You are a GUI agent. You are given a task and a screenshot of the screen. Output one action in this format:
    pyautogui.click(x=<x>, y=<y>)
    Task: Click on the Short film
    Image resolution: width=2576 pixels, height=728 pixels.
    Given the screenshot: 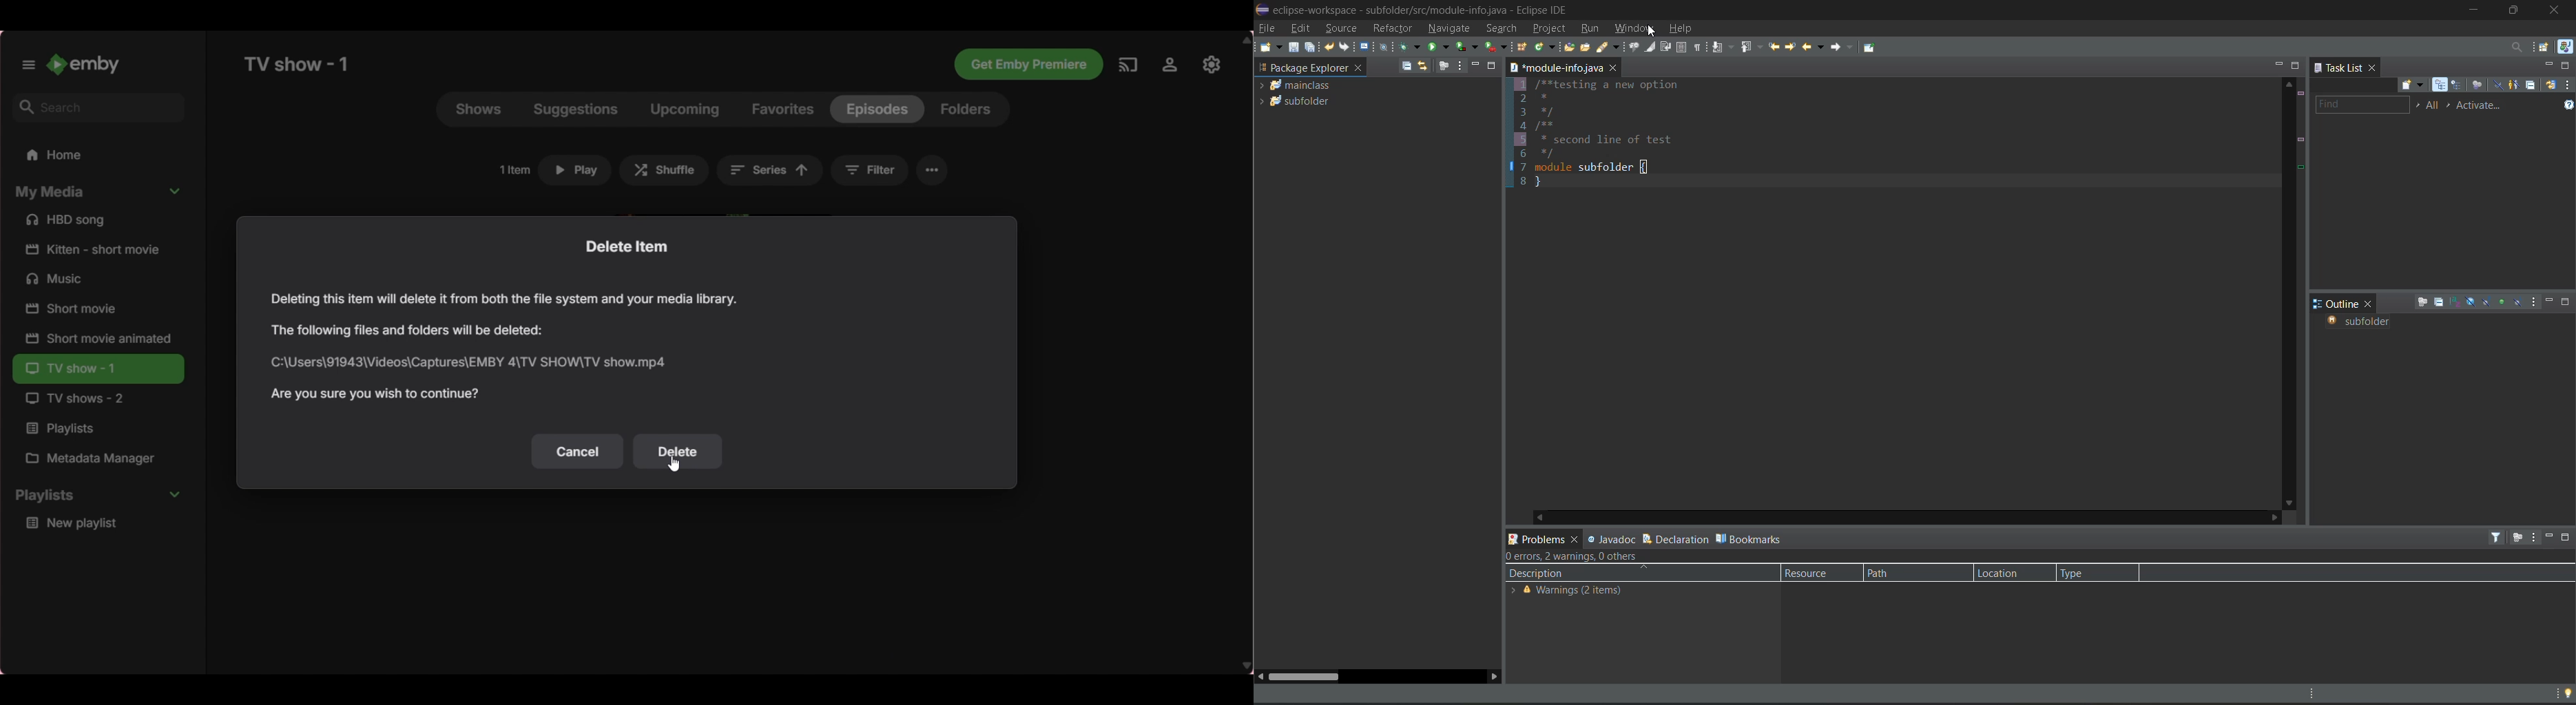 What is the action you would take?
    pyautogui.click(x=97, y=309)
    